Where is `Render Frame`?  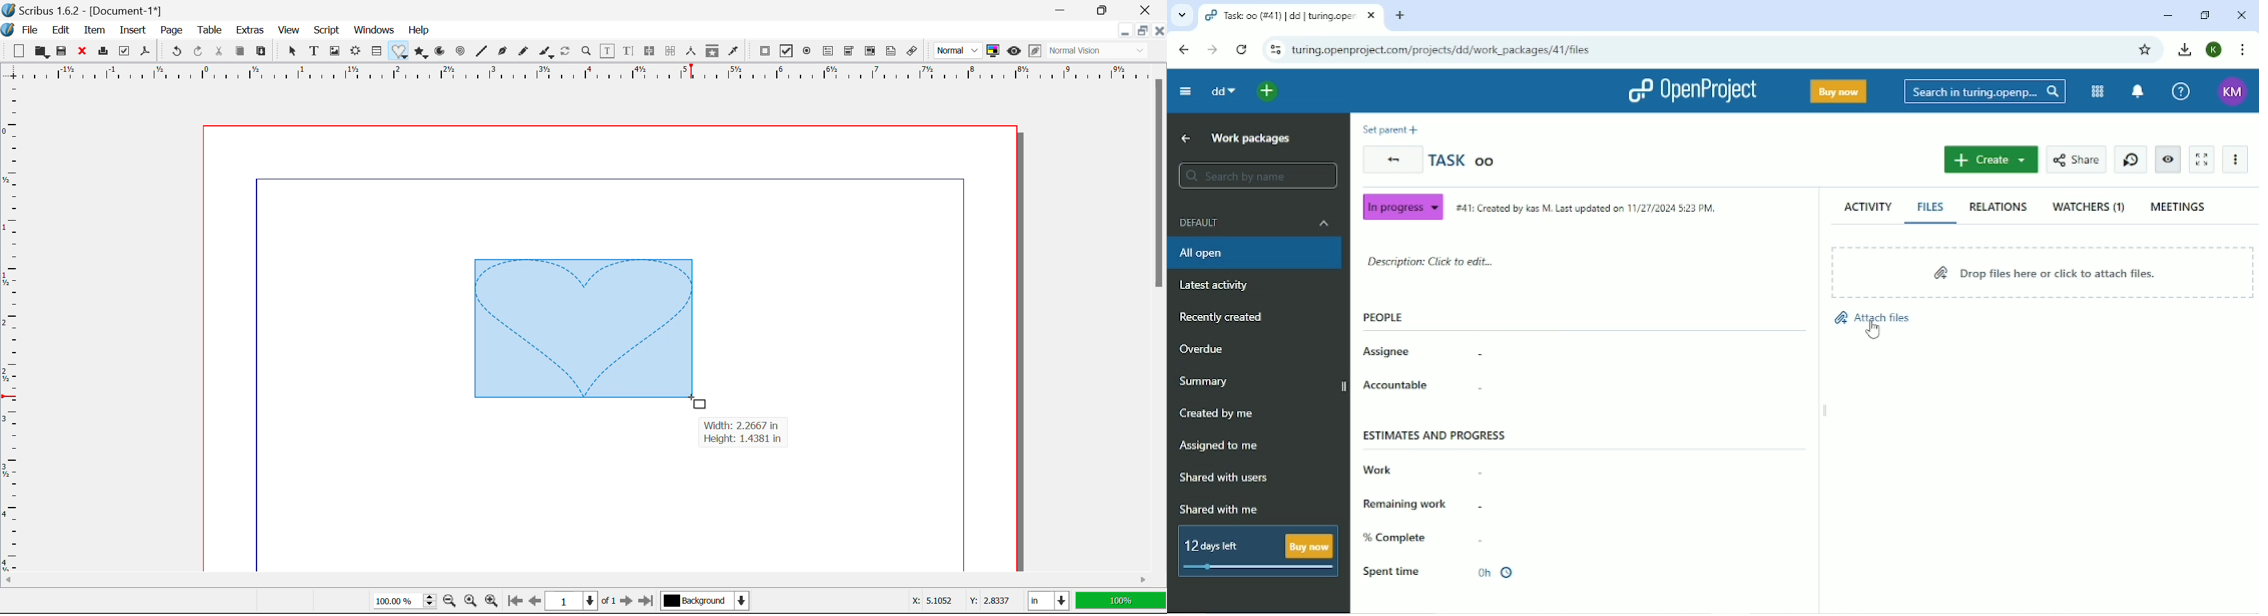 Render Frame is located at coordinates (356, 52).